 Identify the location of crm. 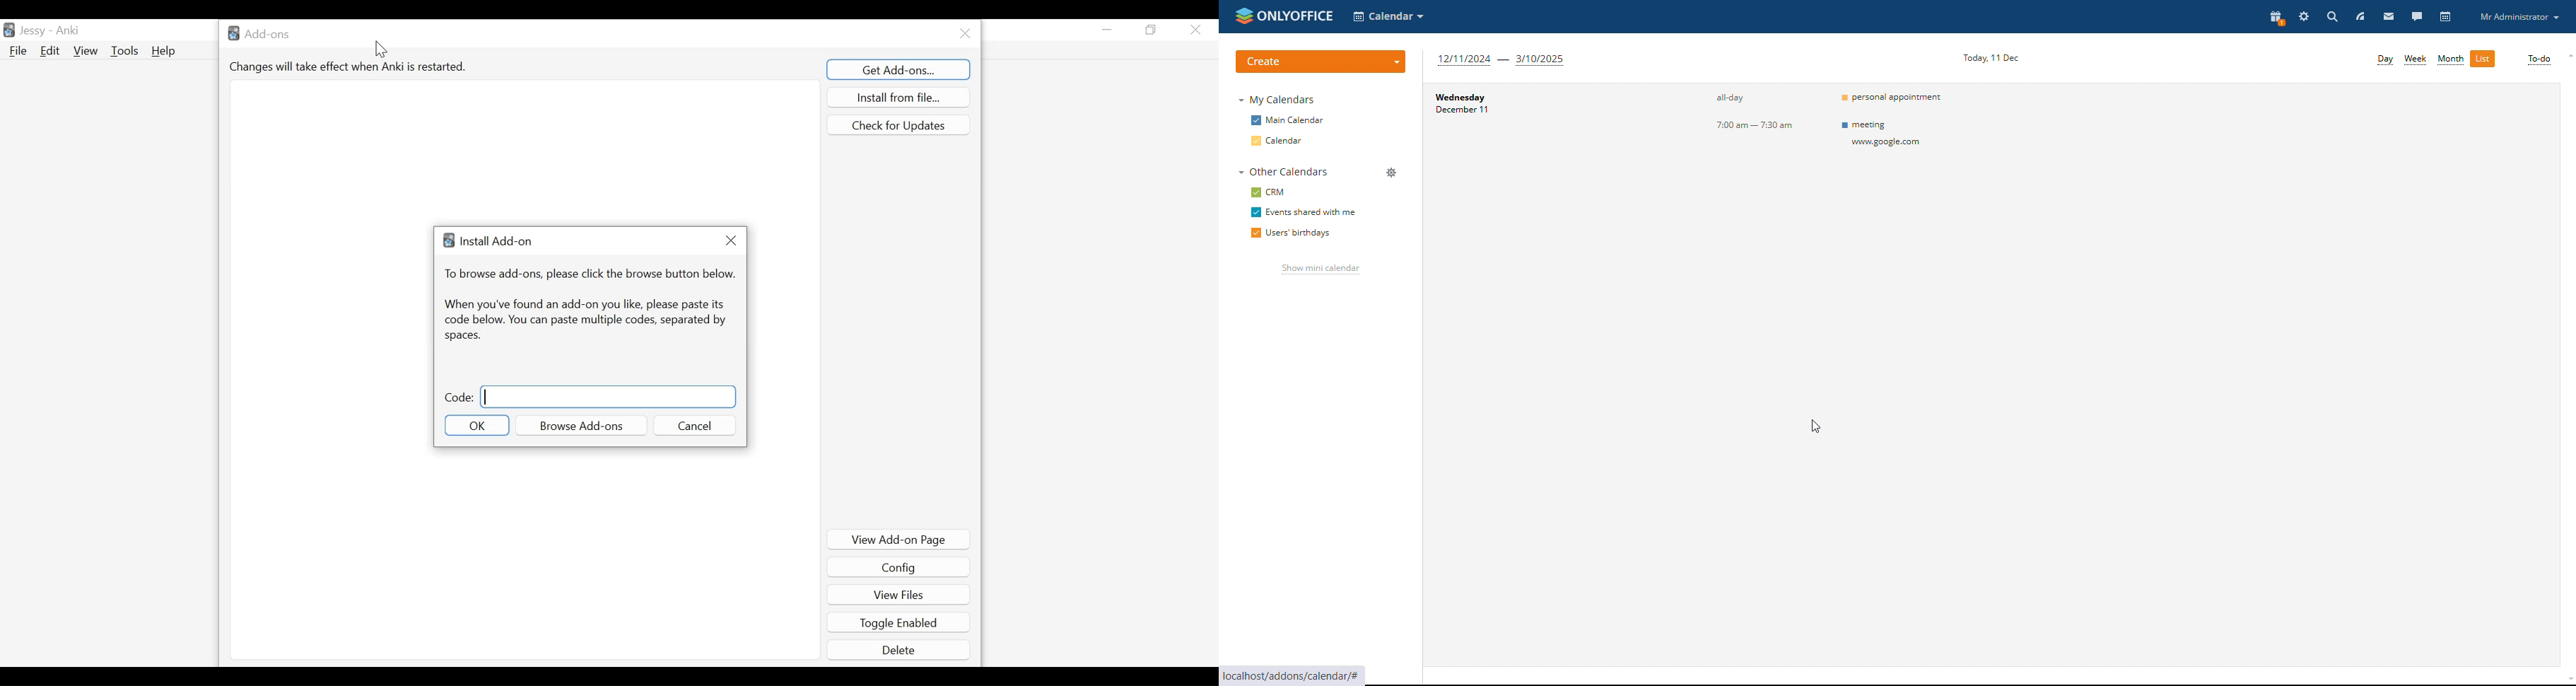
(1270, 192).